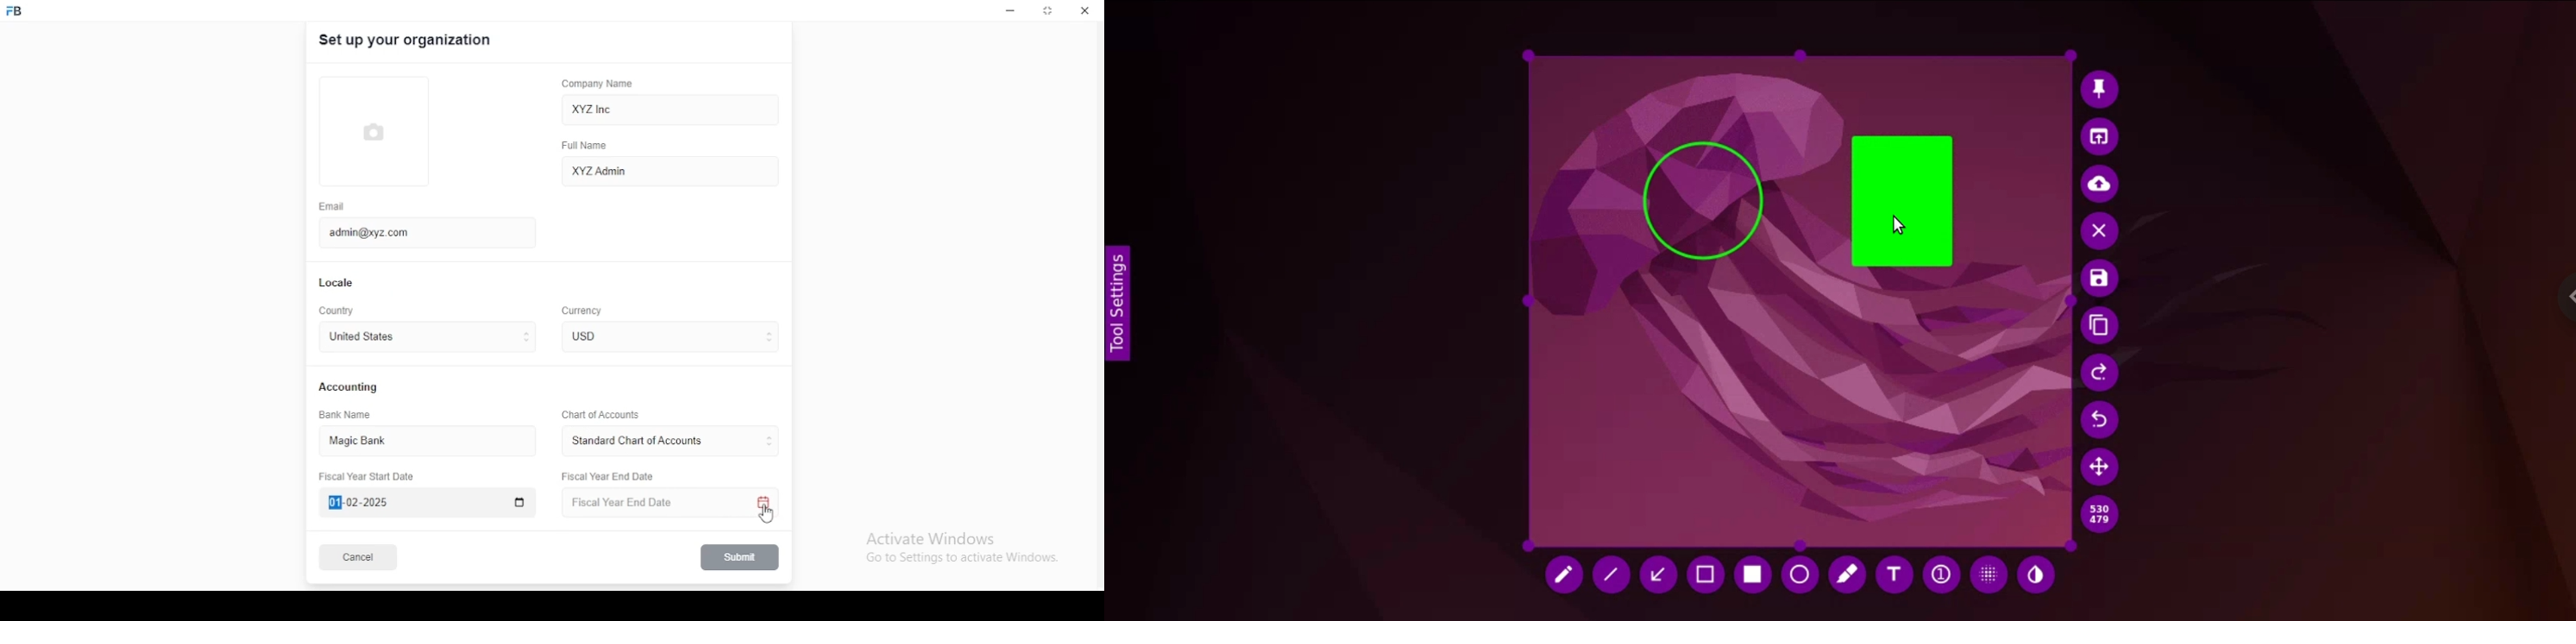 The height and width of the screenshot is (644, 2576). Describe the element at coordinates (665, 503) in the screenshot. I see `Fiscal Year End Date` at that location.